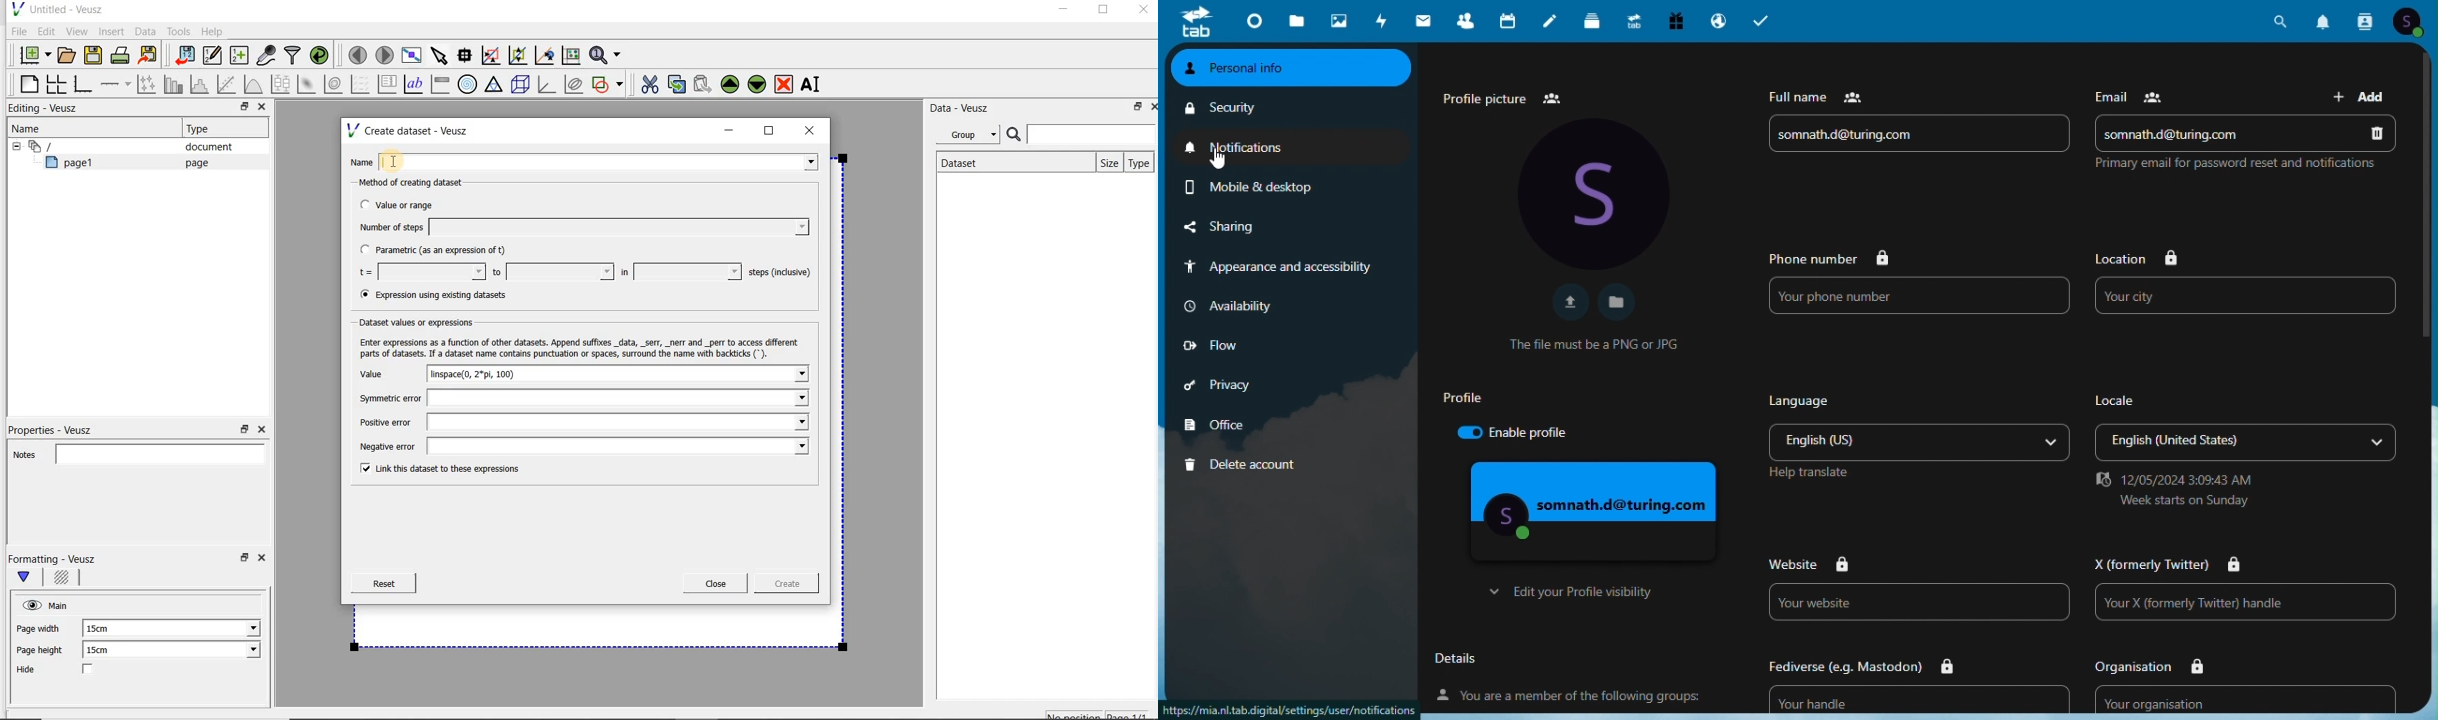  What do you see at coordinates (1338, 19) in the screenshot?
I see `photos` at bounding box center [1338, 19].